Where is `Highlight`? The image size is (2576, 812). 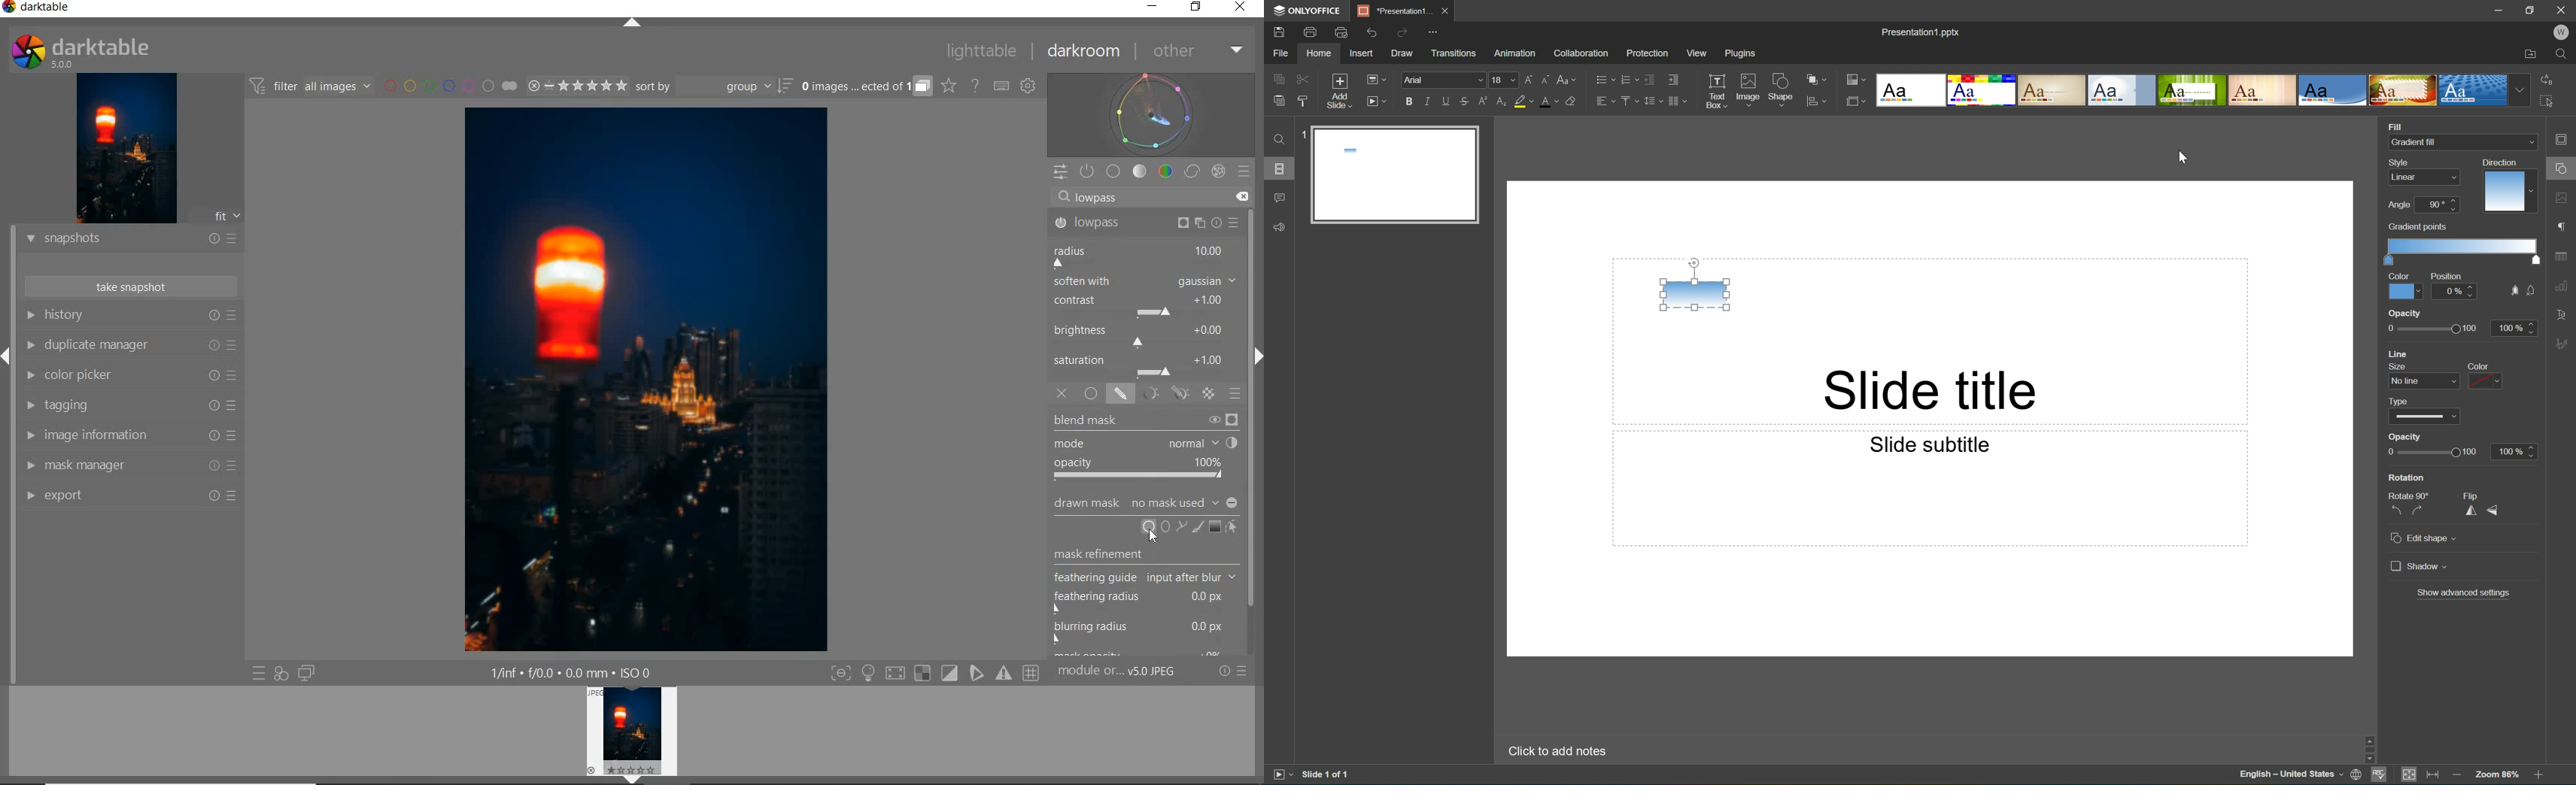 Highlight is located at coordinates (1524, 102).